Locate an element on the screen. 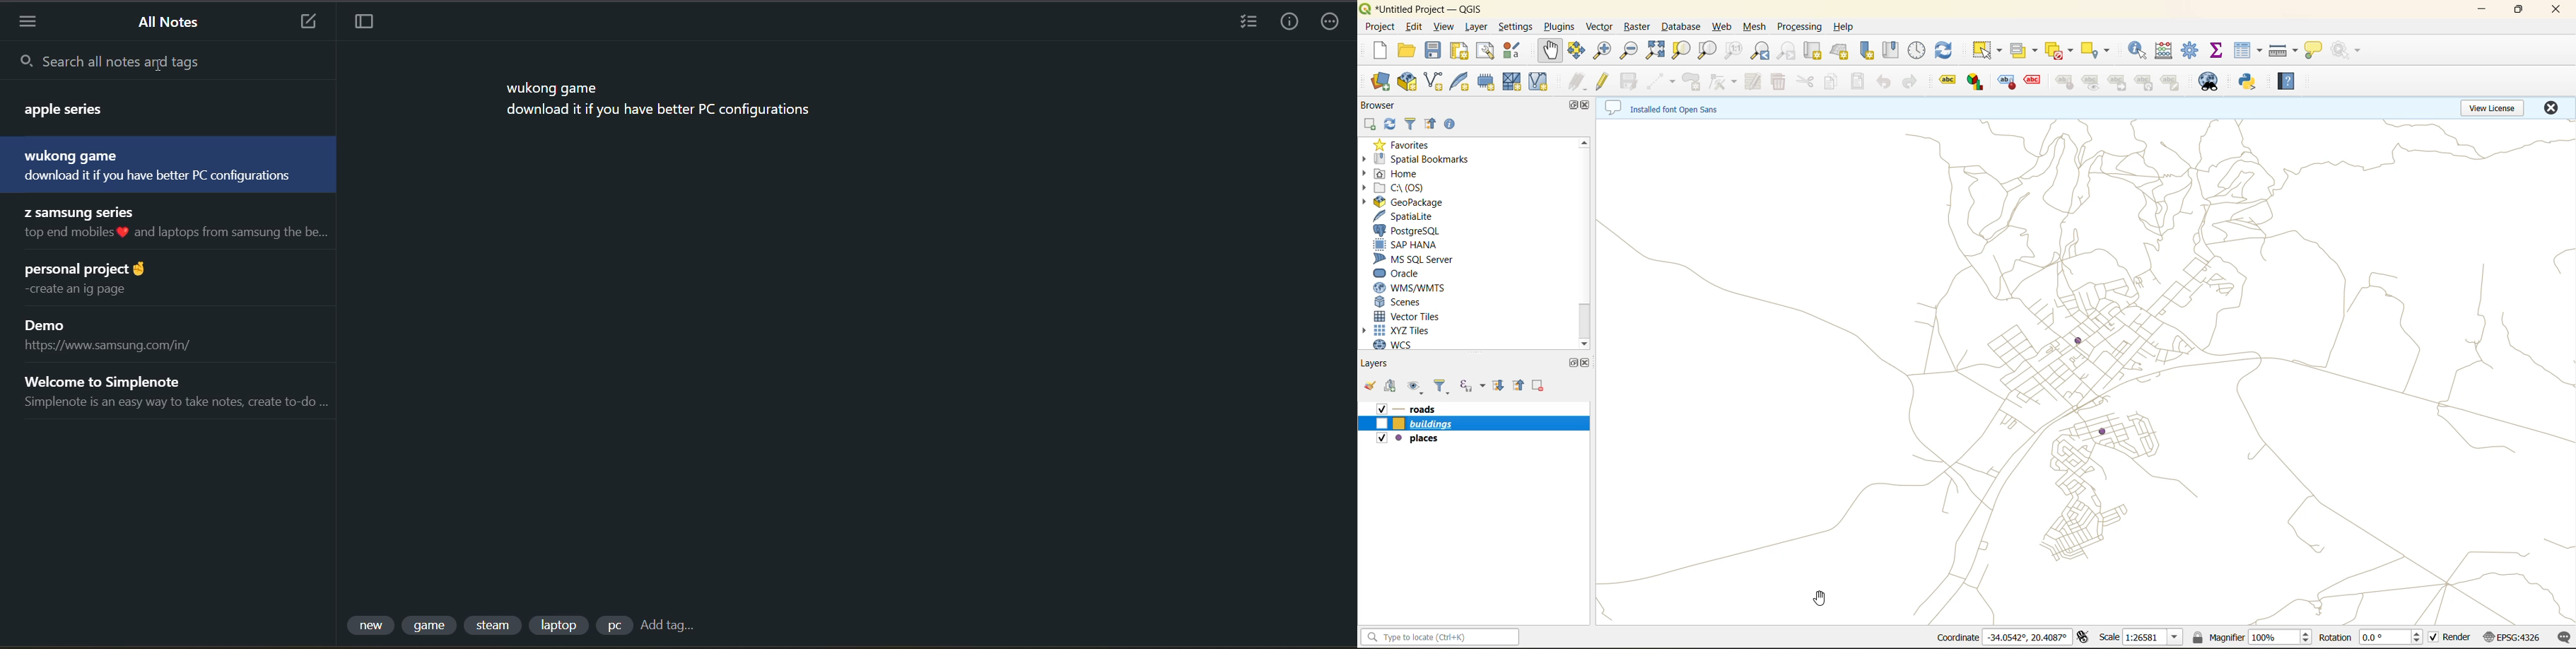 Image resolution: width=2576 pixels, height=672 pixels. tag 3 is located at coordinates (495, 624).